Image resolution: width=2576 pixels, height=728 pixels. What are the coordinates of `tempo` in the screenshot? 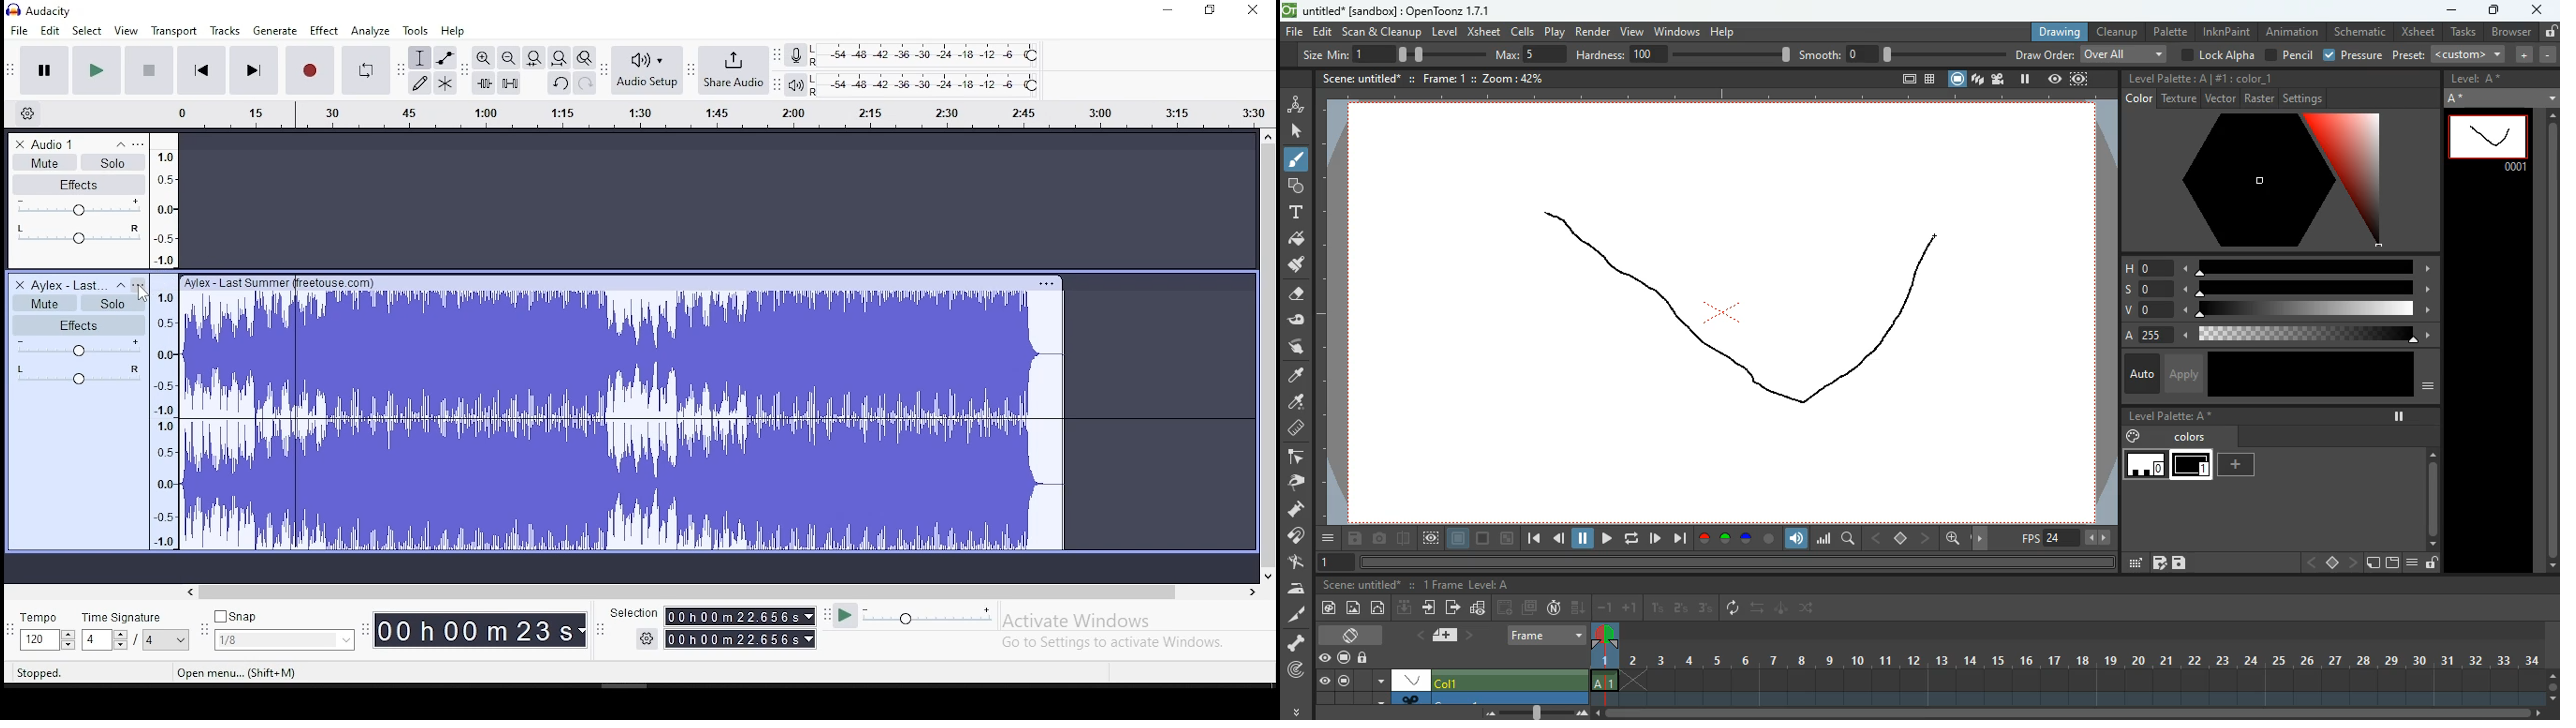 It's located at (47, 640).